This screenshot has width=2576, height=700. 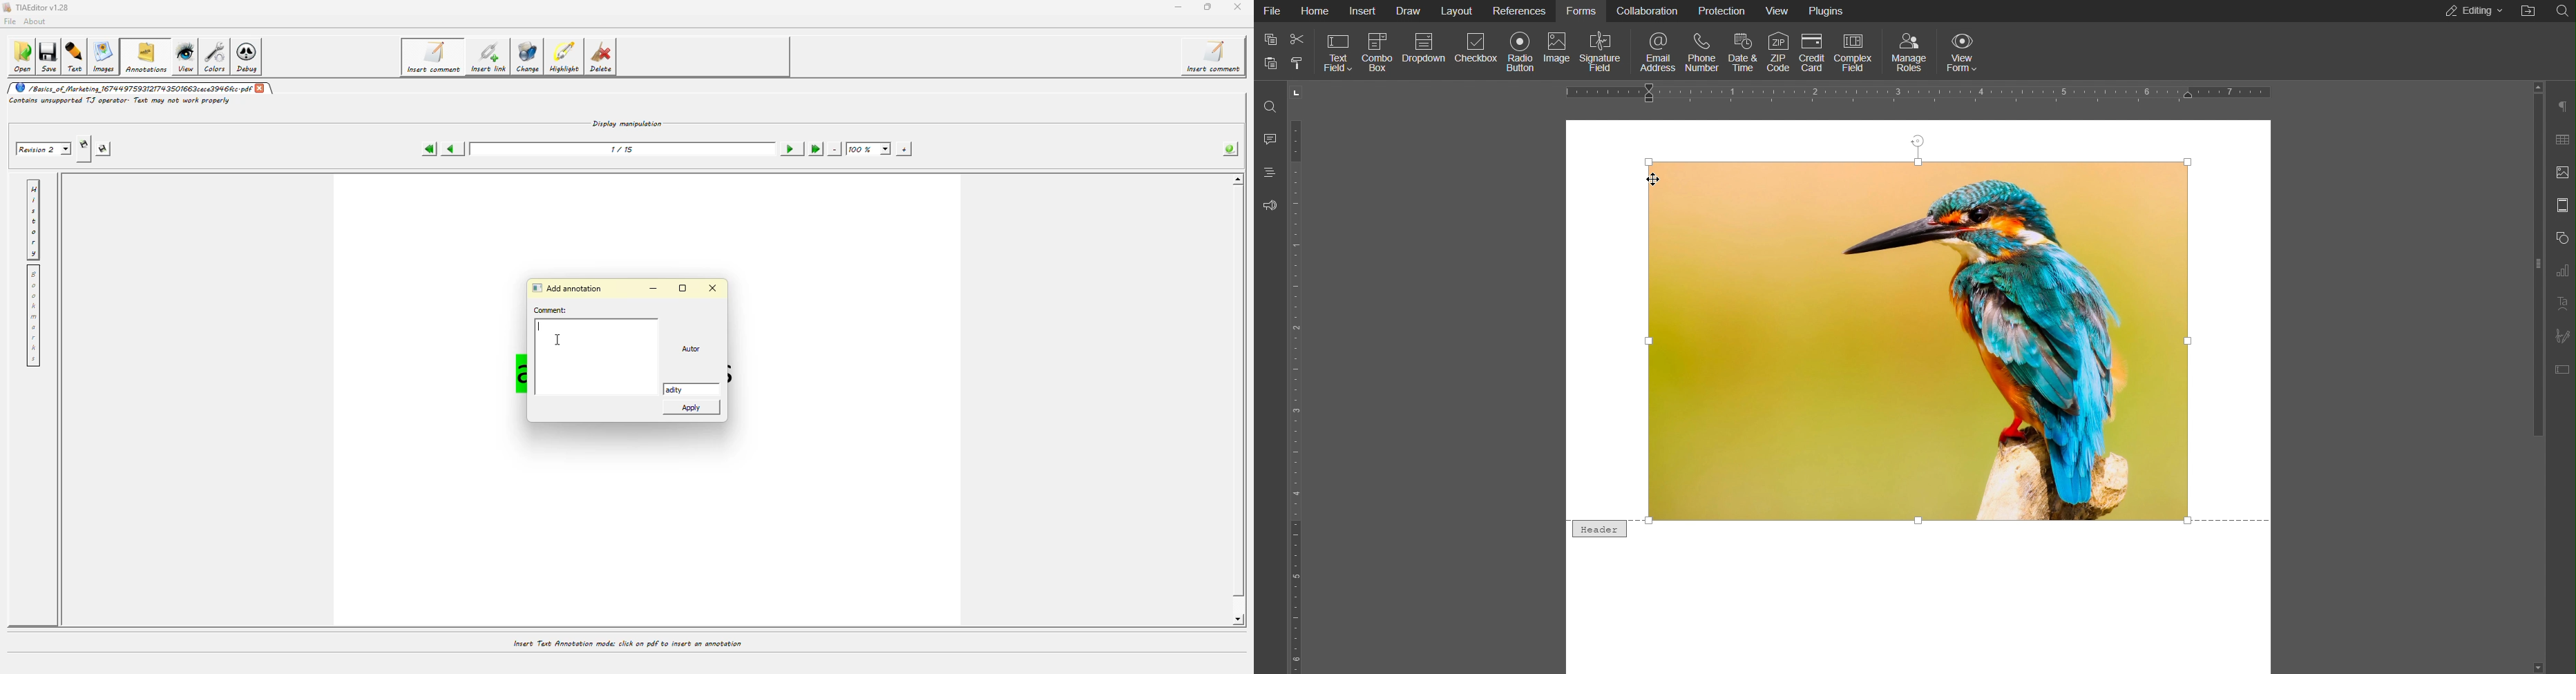 I want to click on Radio Button, so click(x=1518, y=51).